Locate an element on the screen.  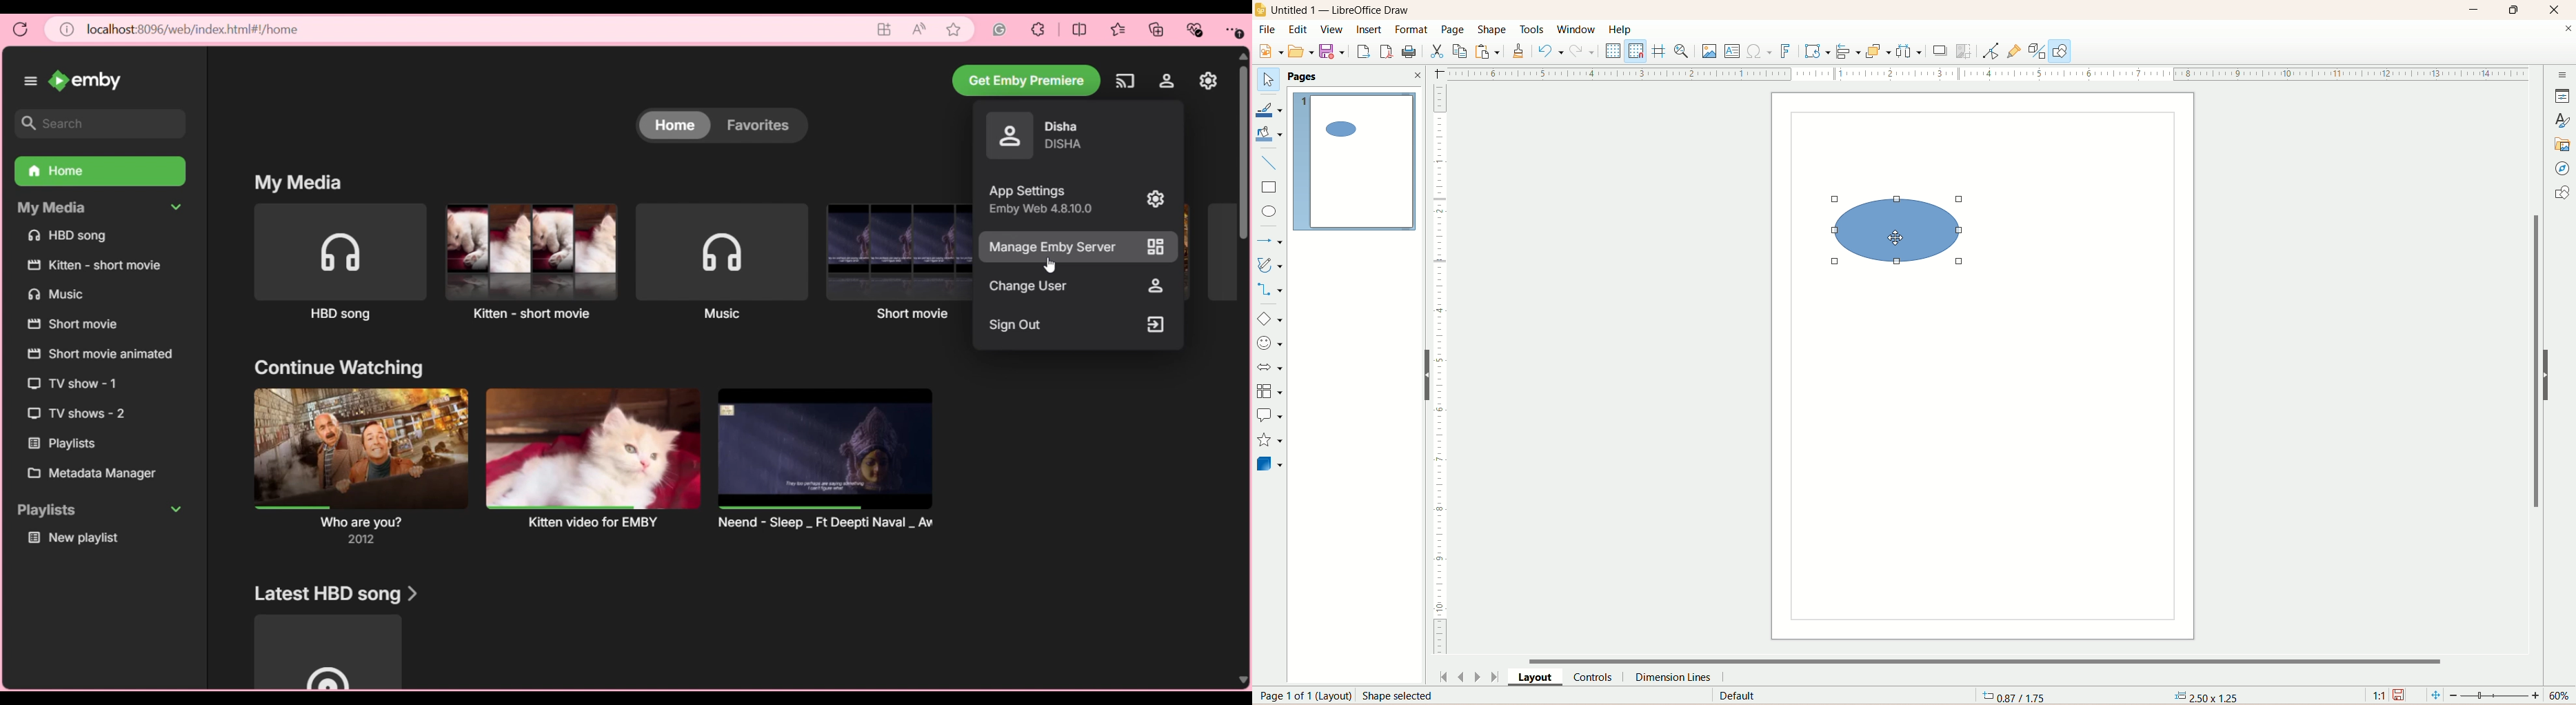
logo is located at coordinates (1261, 9).